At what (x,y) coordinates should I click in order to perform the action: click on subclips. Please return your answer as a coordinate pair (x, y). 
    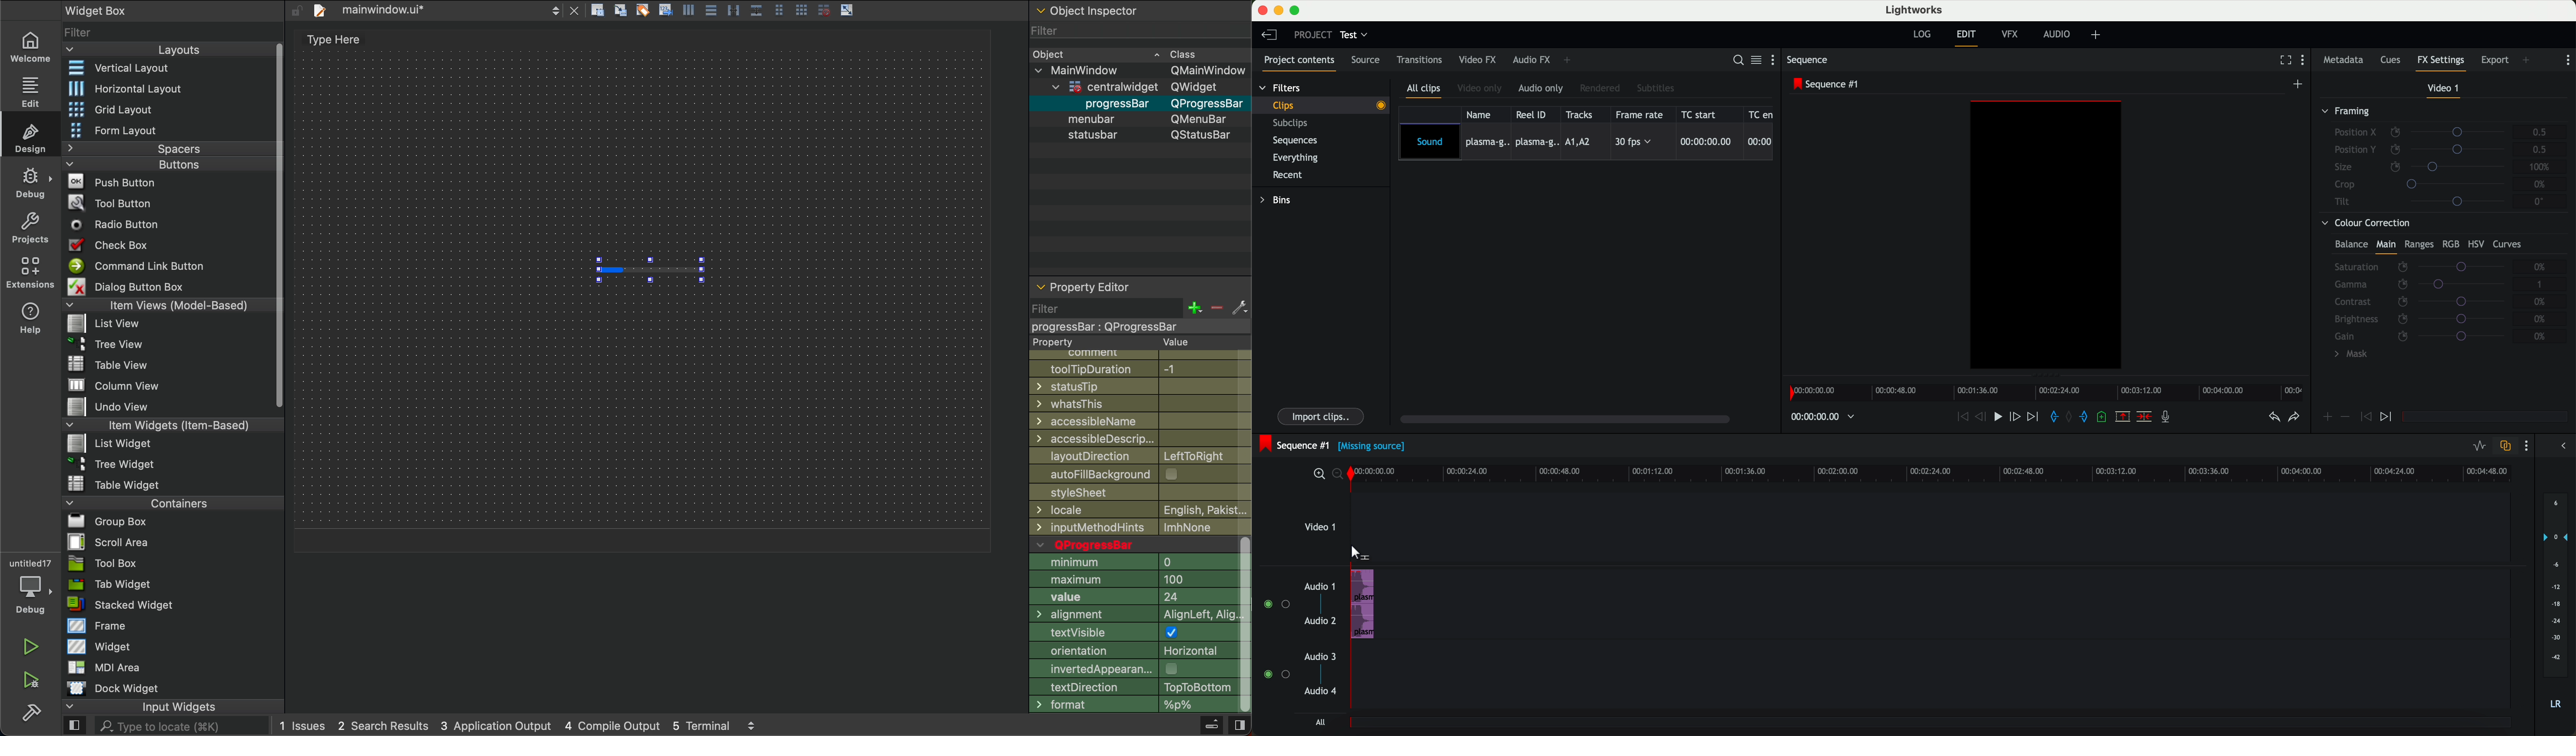
    Looking at the image, I should click on (1293, 124).